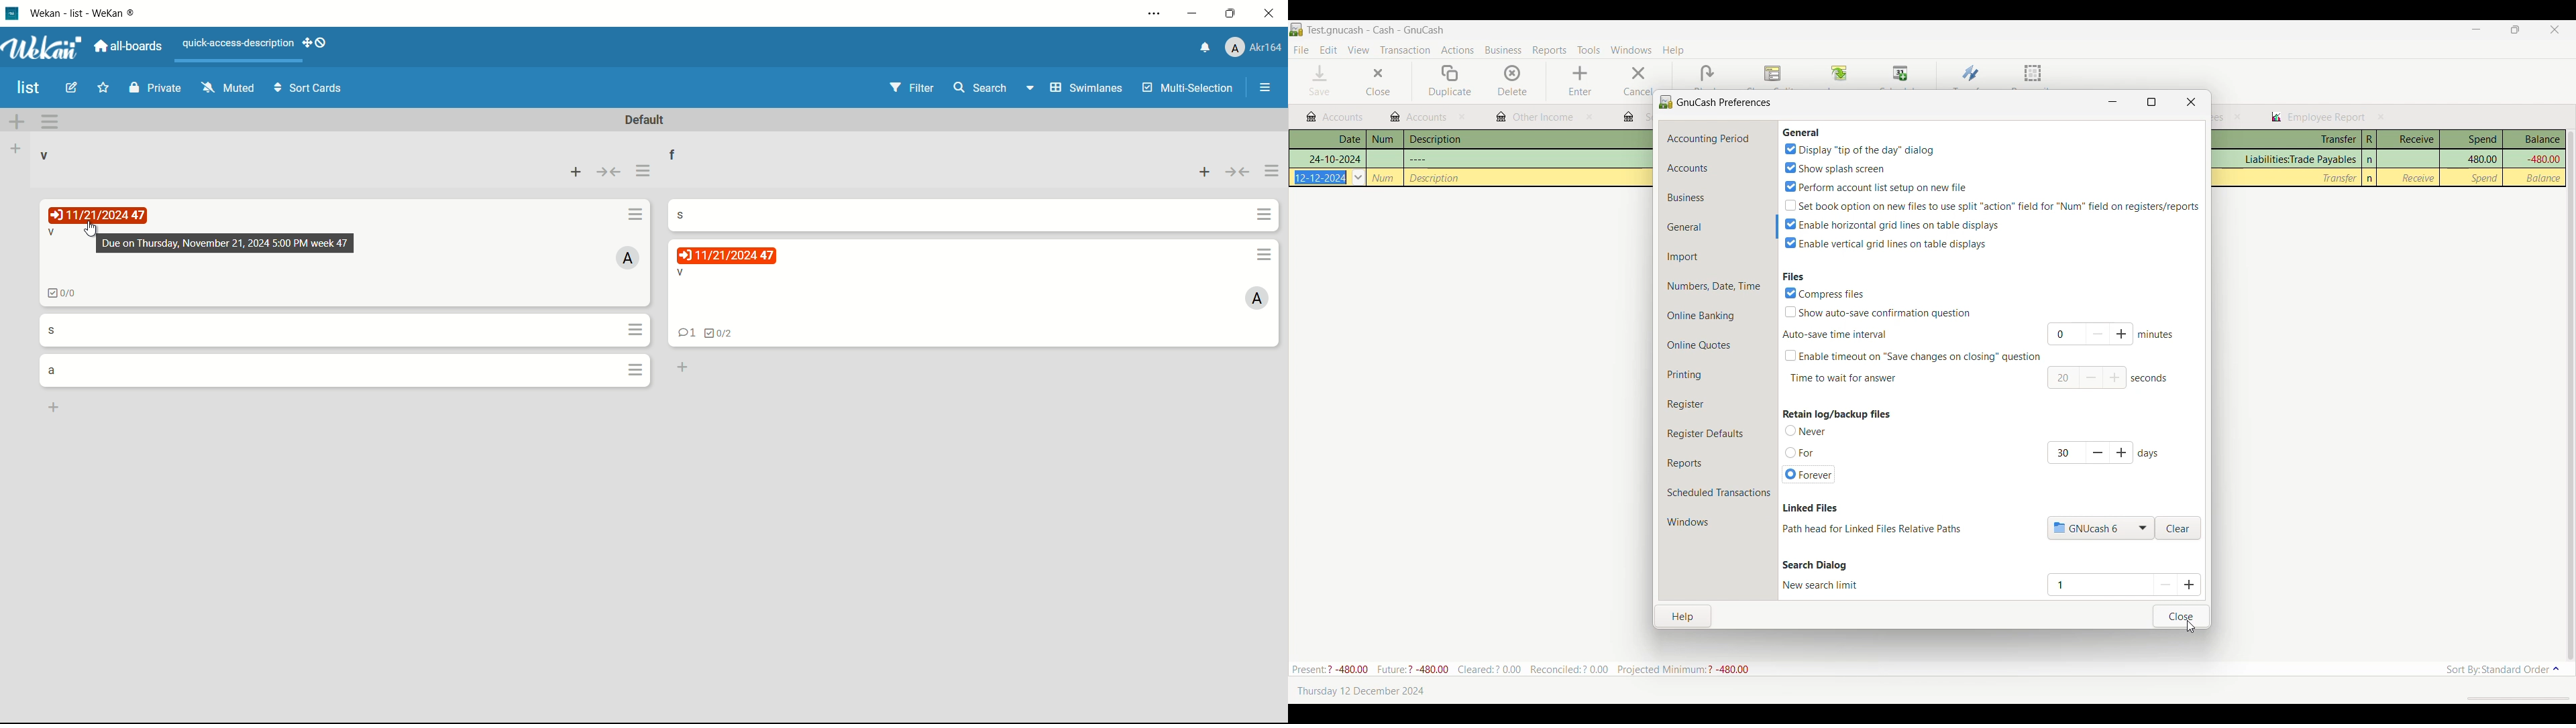 Image resolution: width=2576 pixels, height=728 pixels. Describe the element at coordinates (2318, 117) in the screenshot. I see `Other budgets and reports` at that location.